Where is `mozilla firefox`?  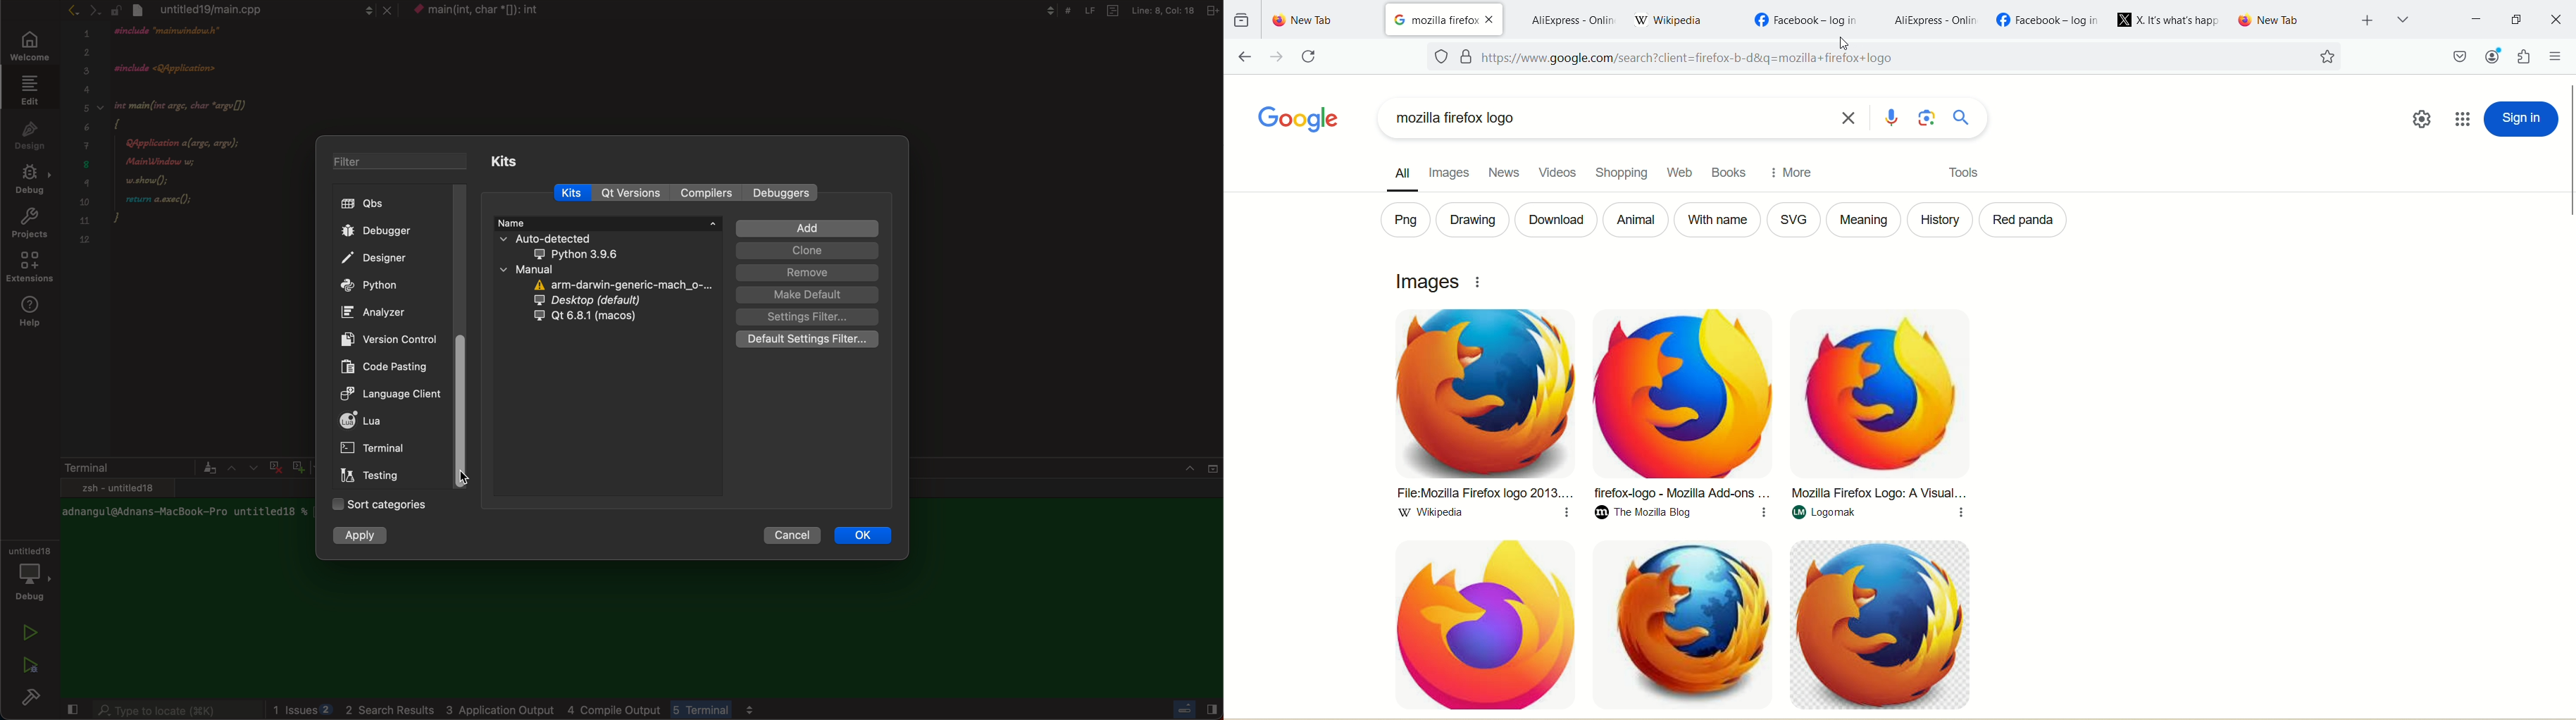
mozilla firefox is located at coordinates (1433, 20).